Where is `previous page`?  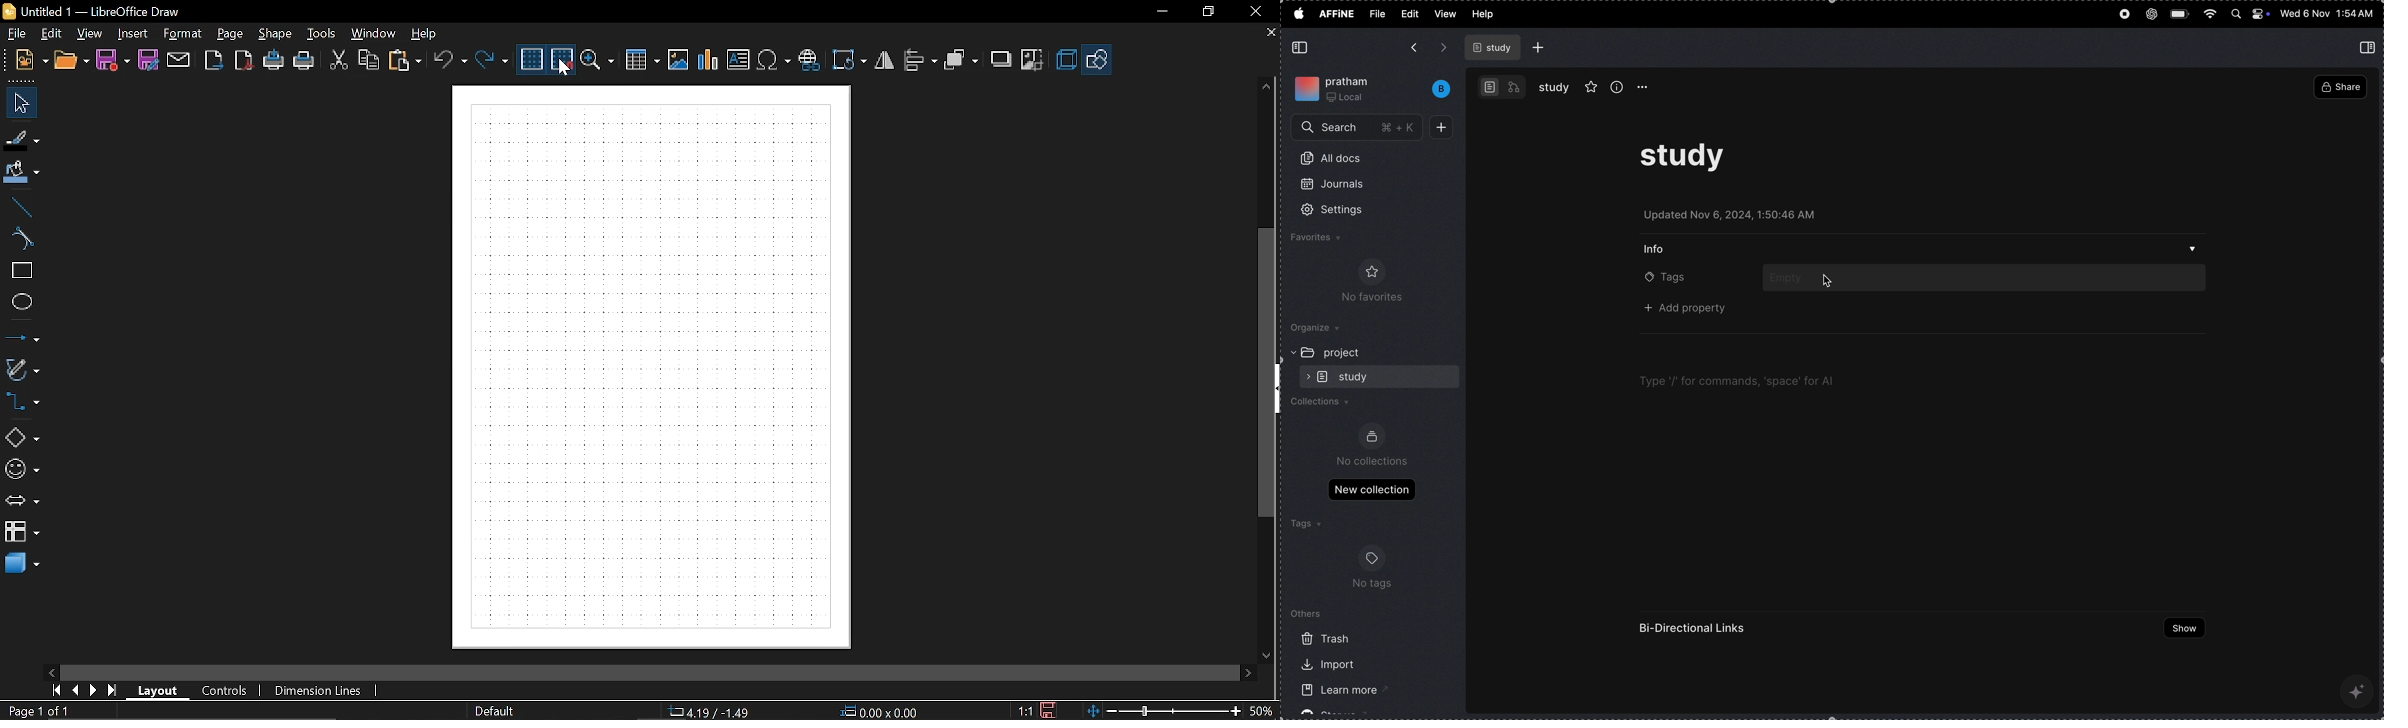
previous page is located at coordinates (76, 690).